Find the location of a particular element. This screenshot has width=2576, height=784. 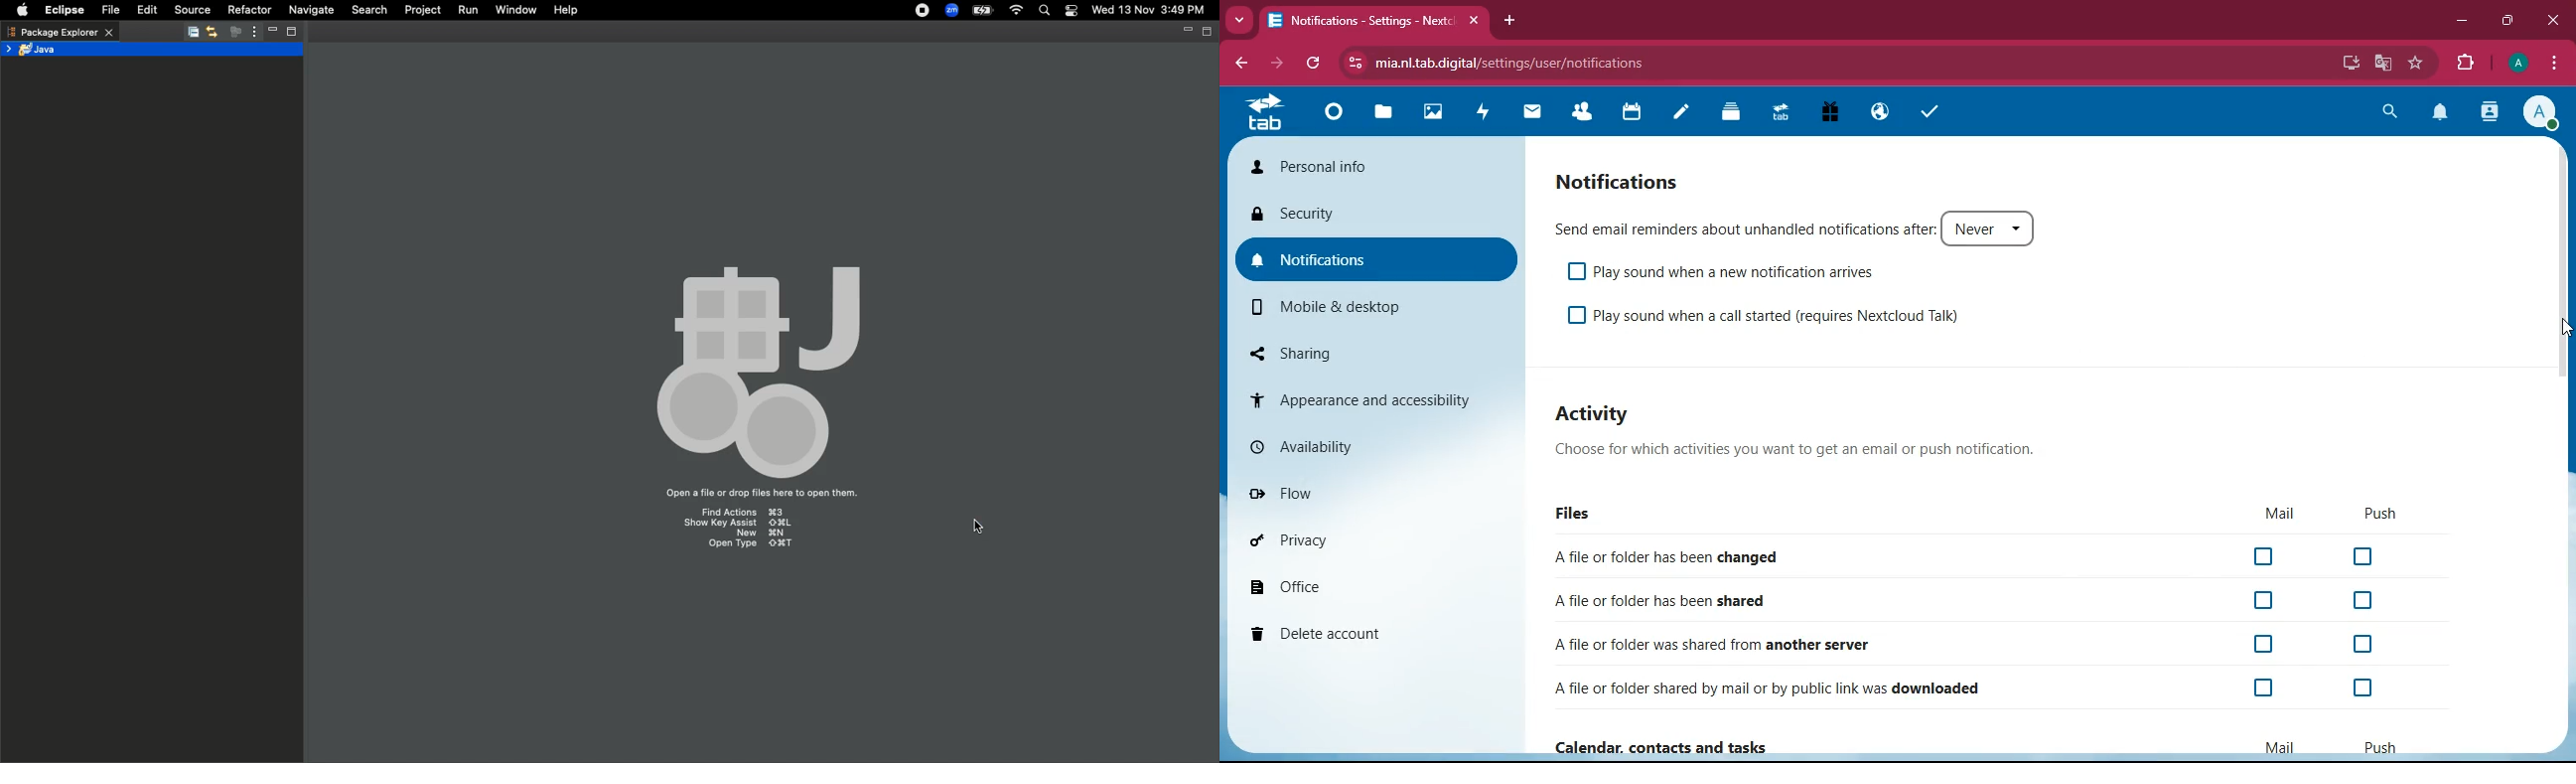

file is located at coordinates (1380, 112).